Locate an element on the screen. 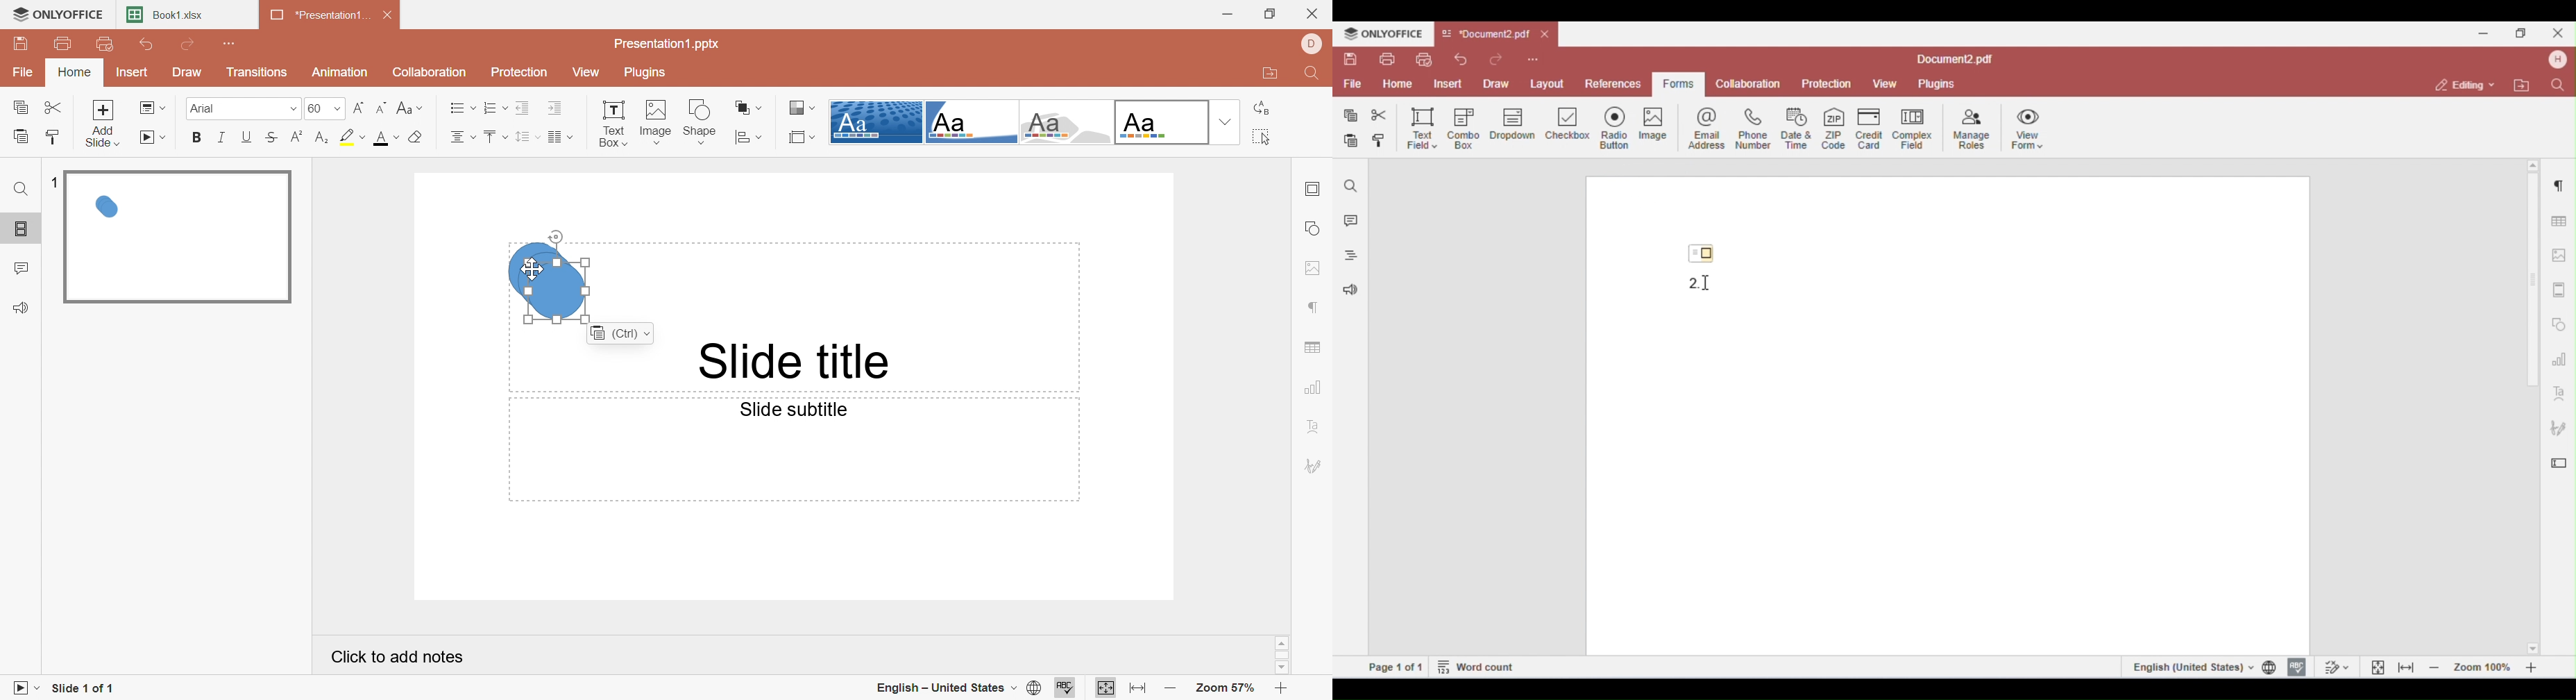 This screenshot has height=700, width=2576. Line spacing is located at coordinates (527, 138).